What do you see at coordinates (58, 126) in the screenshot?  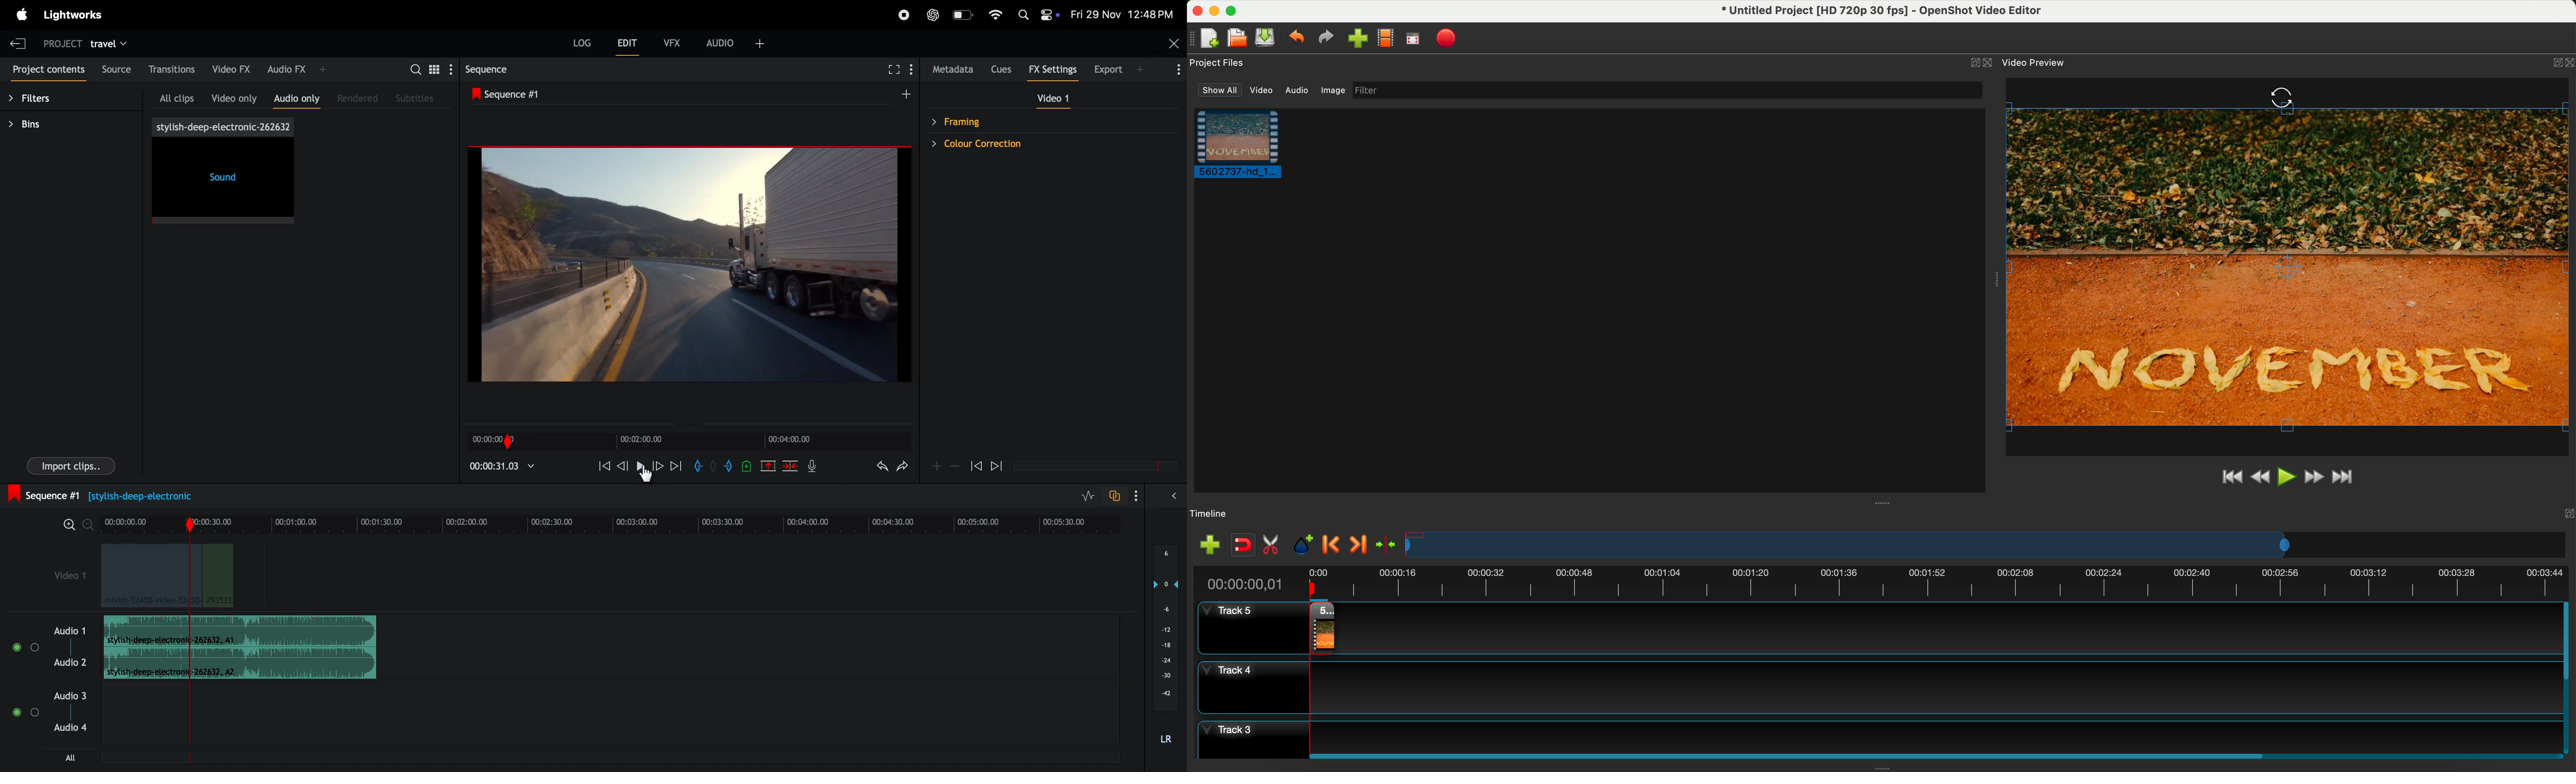 I see `bins` at bounding box center [58, 126].